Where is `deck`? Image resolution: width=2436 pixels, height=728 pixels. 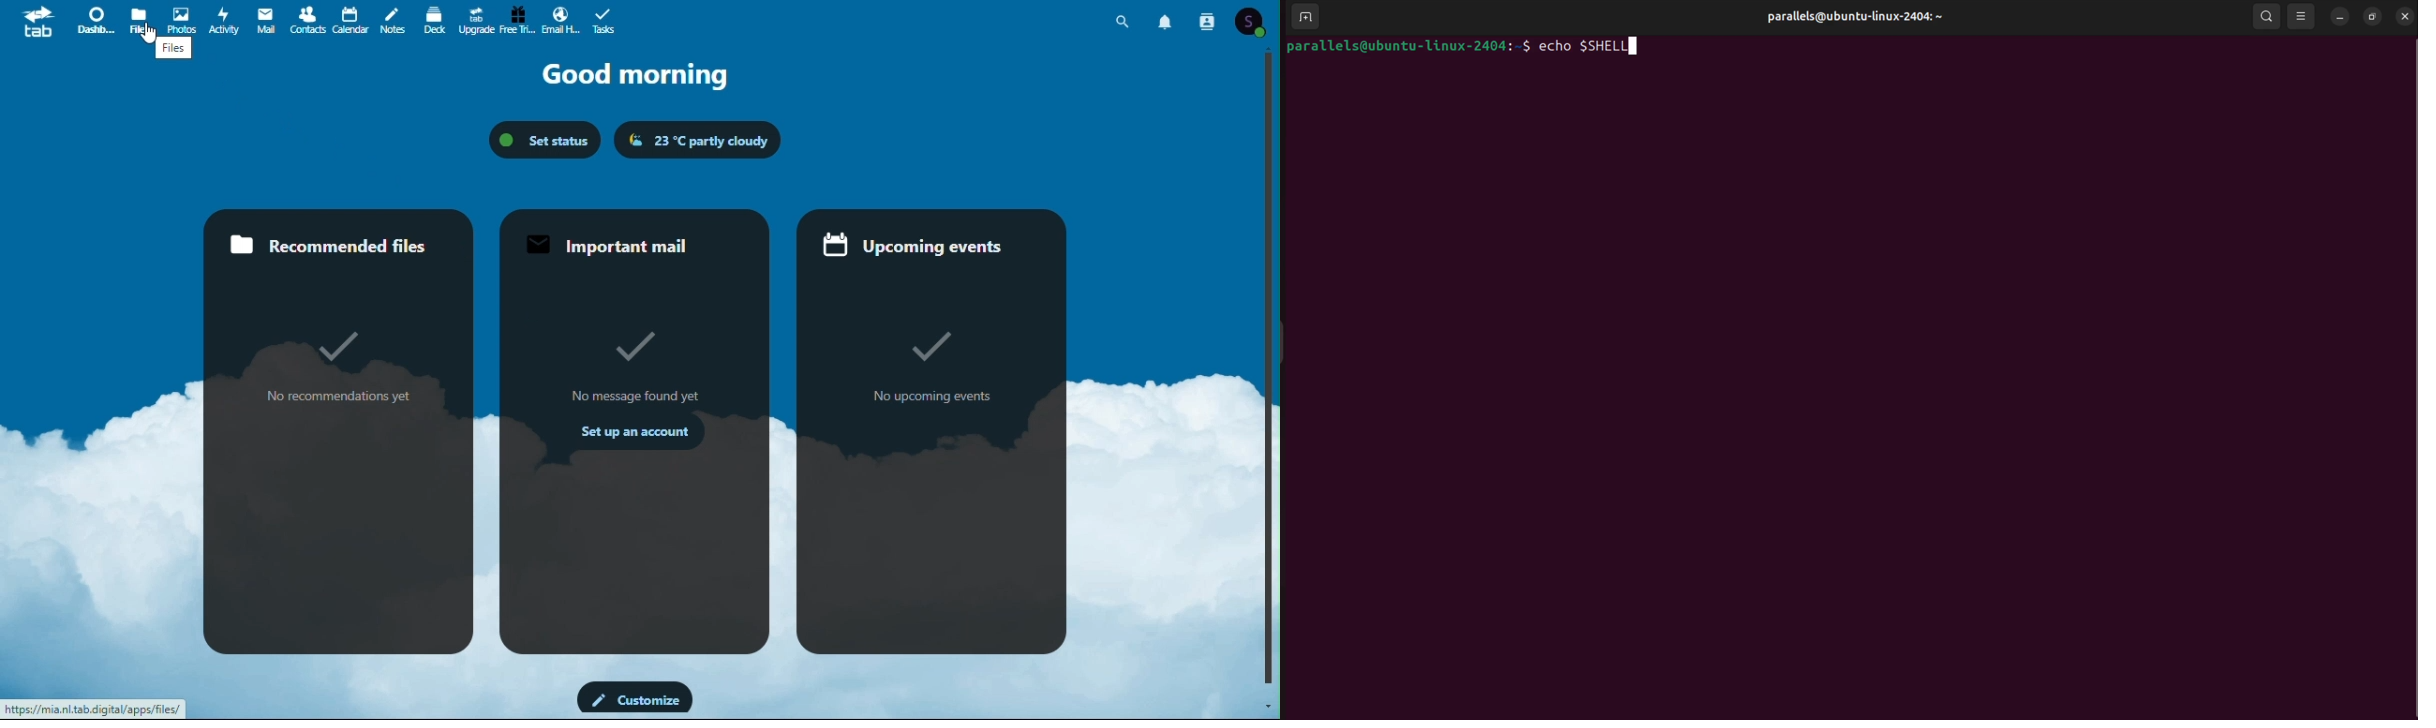
deck is located at coordinates (434, 19).